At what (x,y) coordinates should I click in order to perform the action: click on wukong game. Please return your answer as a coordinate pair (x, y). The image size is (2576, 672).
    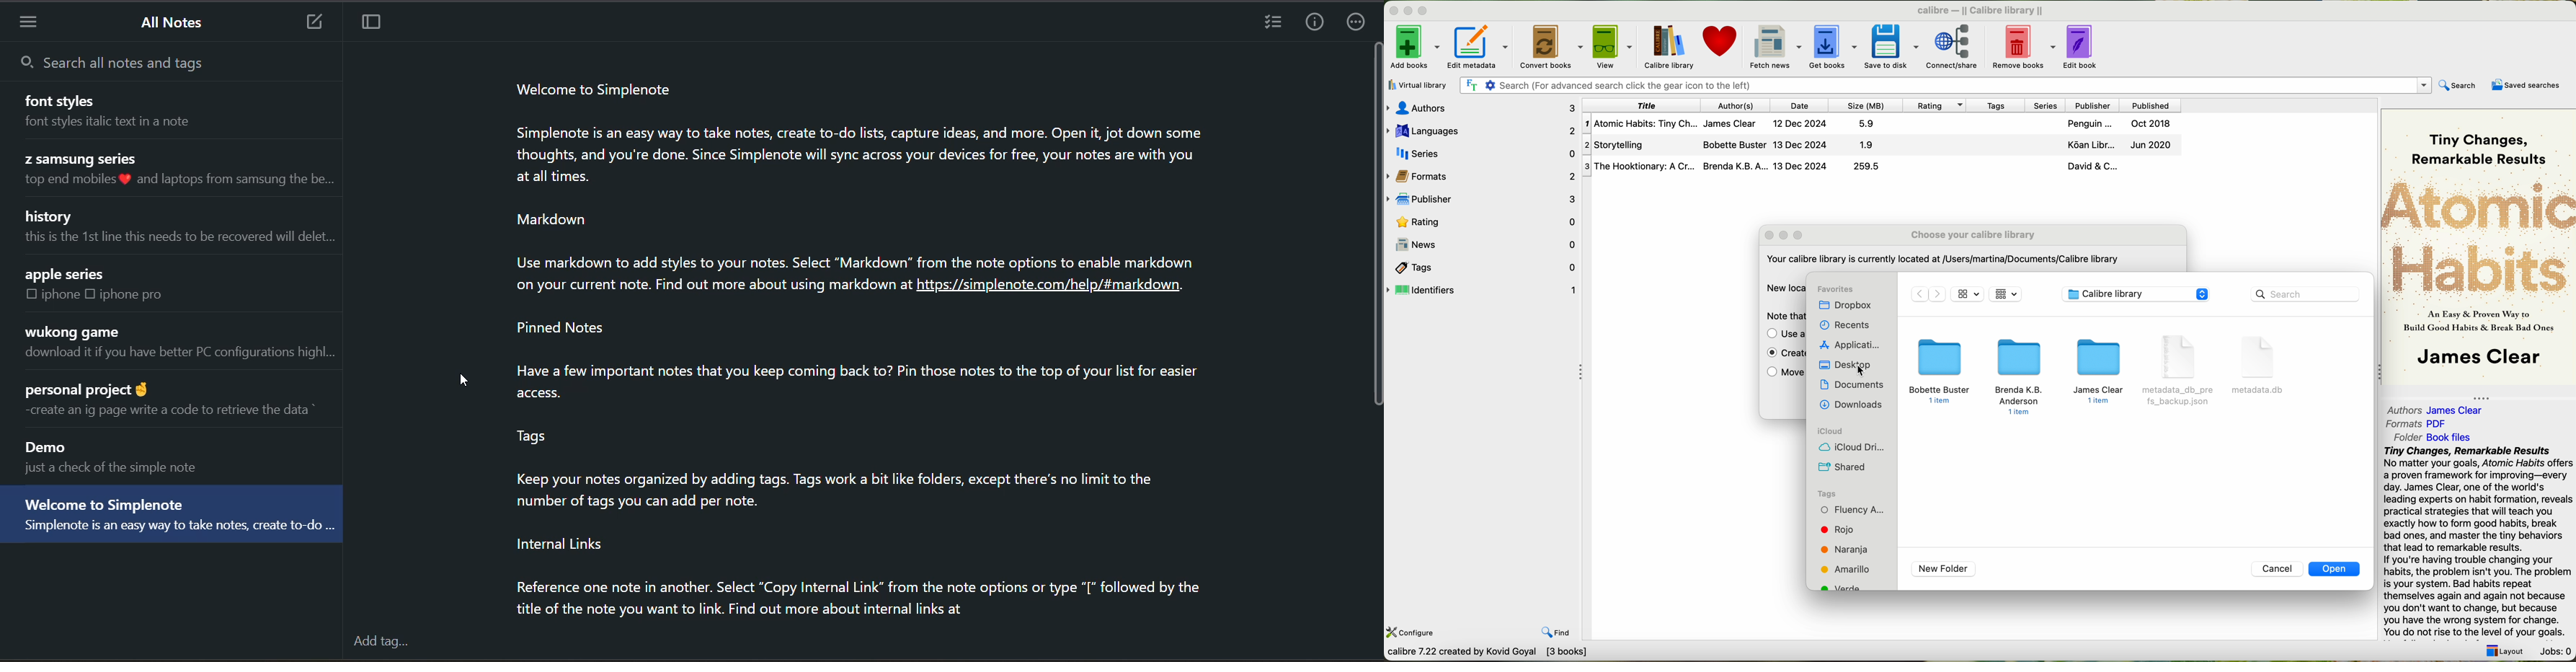
    Looking at the image, I should click on (73, 332).